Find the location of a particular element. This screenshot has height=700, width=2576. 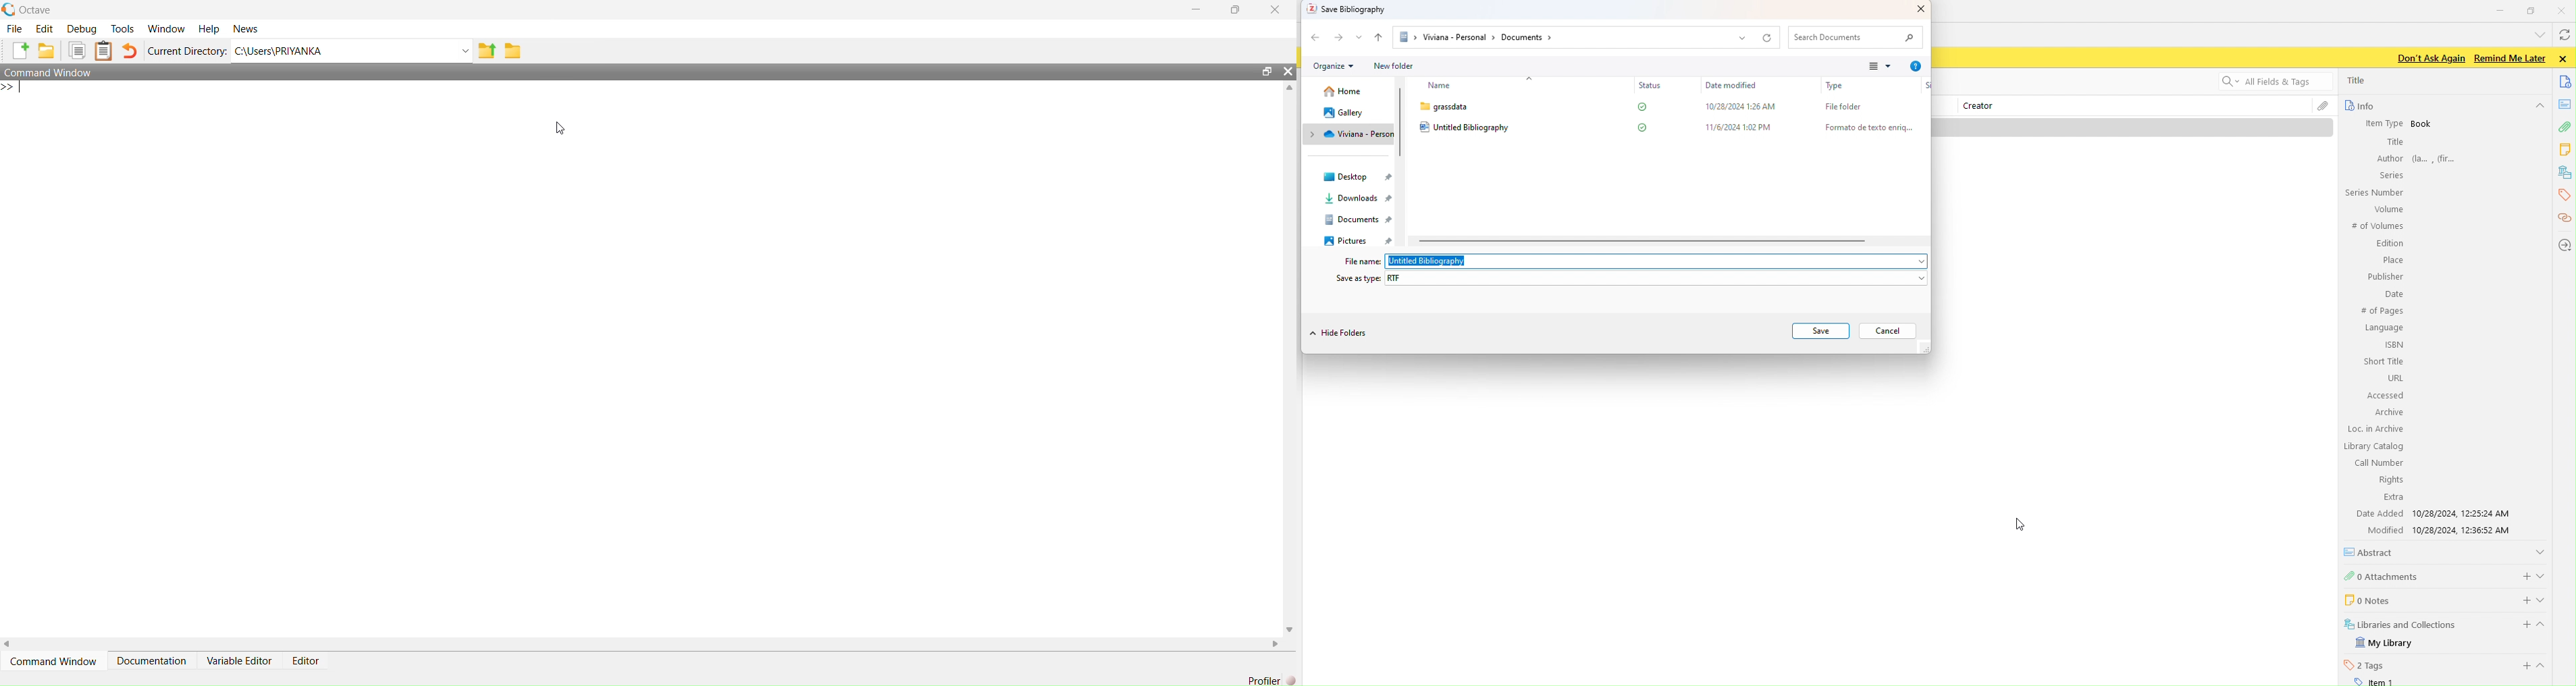

hide is located at coordinates (2539, 107).